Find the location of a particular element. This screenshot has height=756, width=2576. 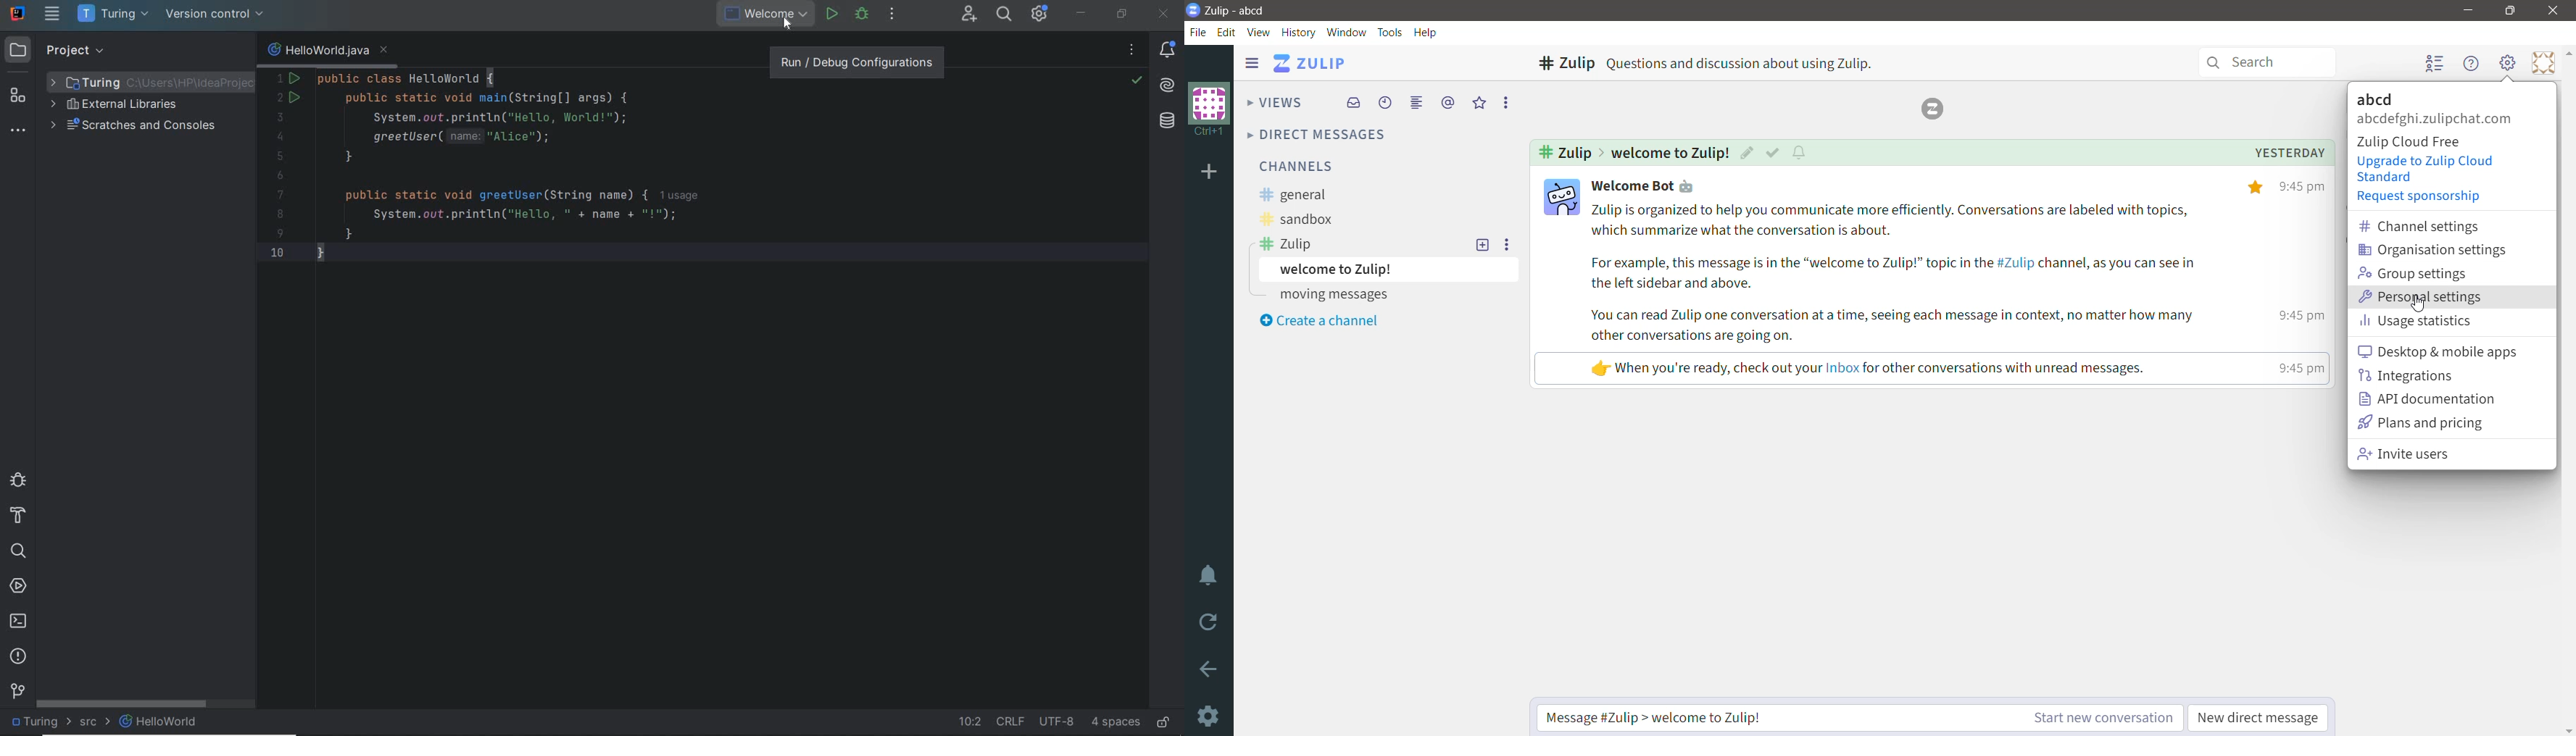

run is located at coordinates (832, 13).